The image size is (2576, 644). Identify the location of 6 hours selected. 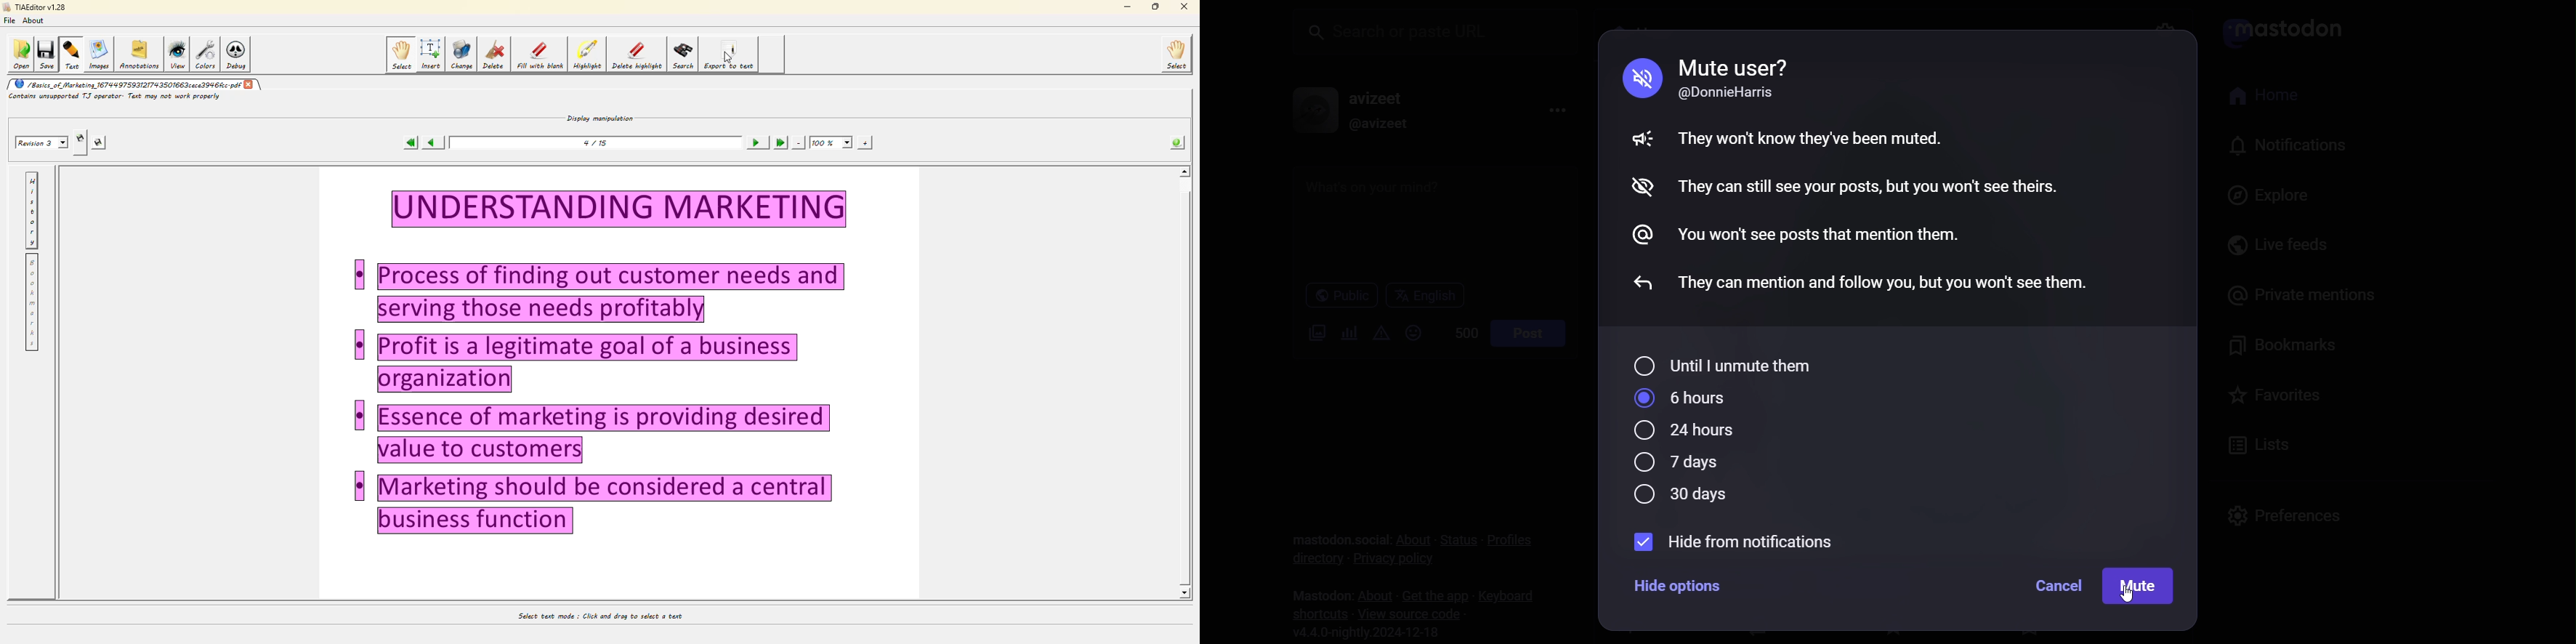
(1687, 398).